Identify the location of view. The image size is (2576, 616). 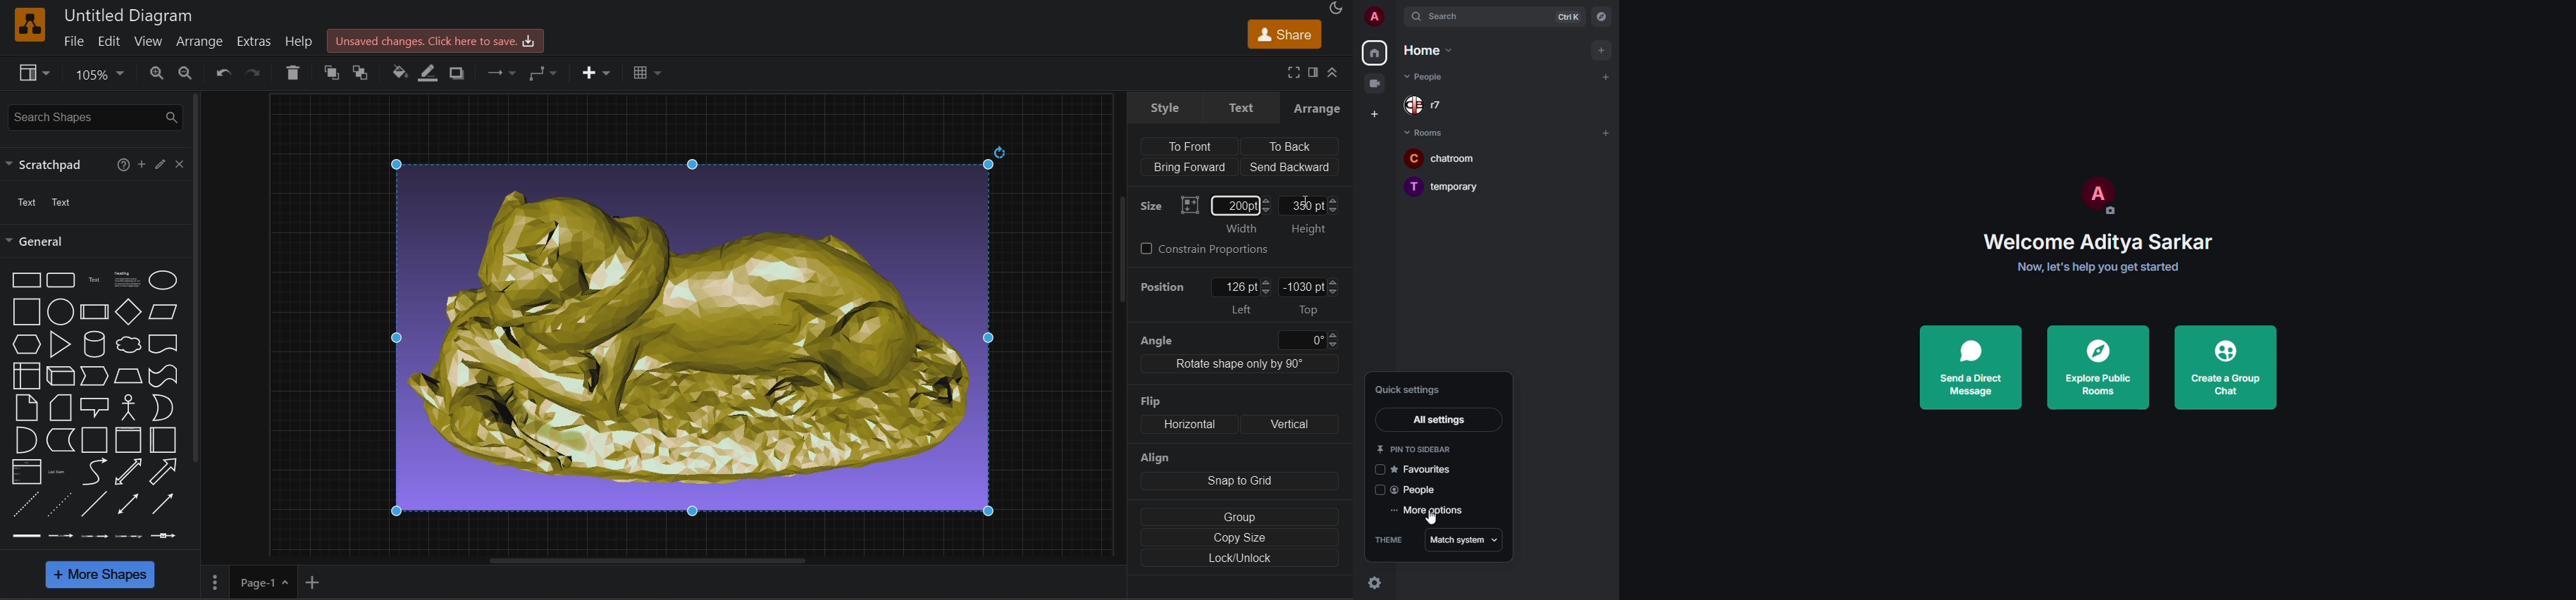
(35, 73).